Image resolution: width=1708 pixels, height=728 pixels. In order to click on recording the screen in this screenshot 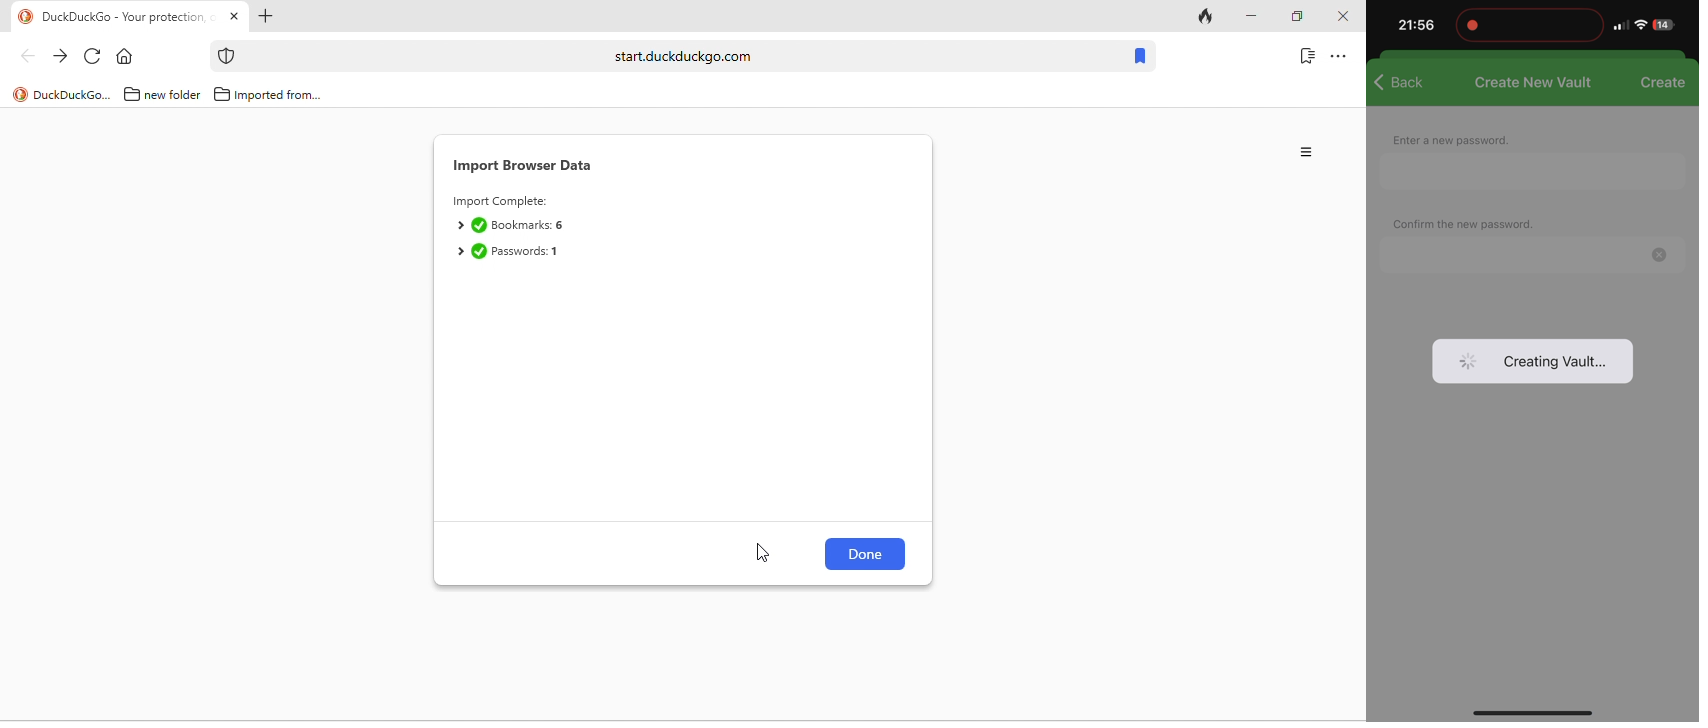, I will do `click(1472, 24)`.